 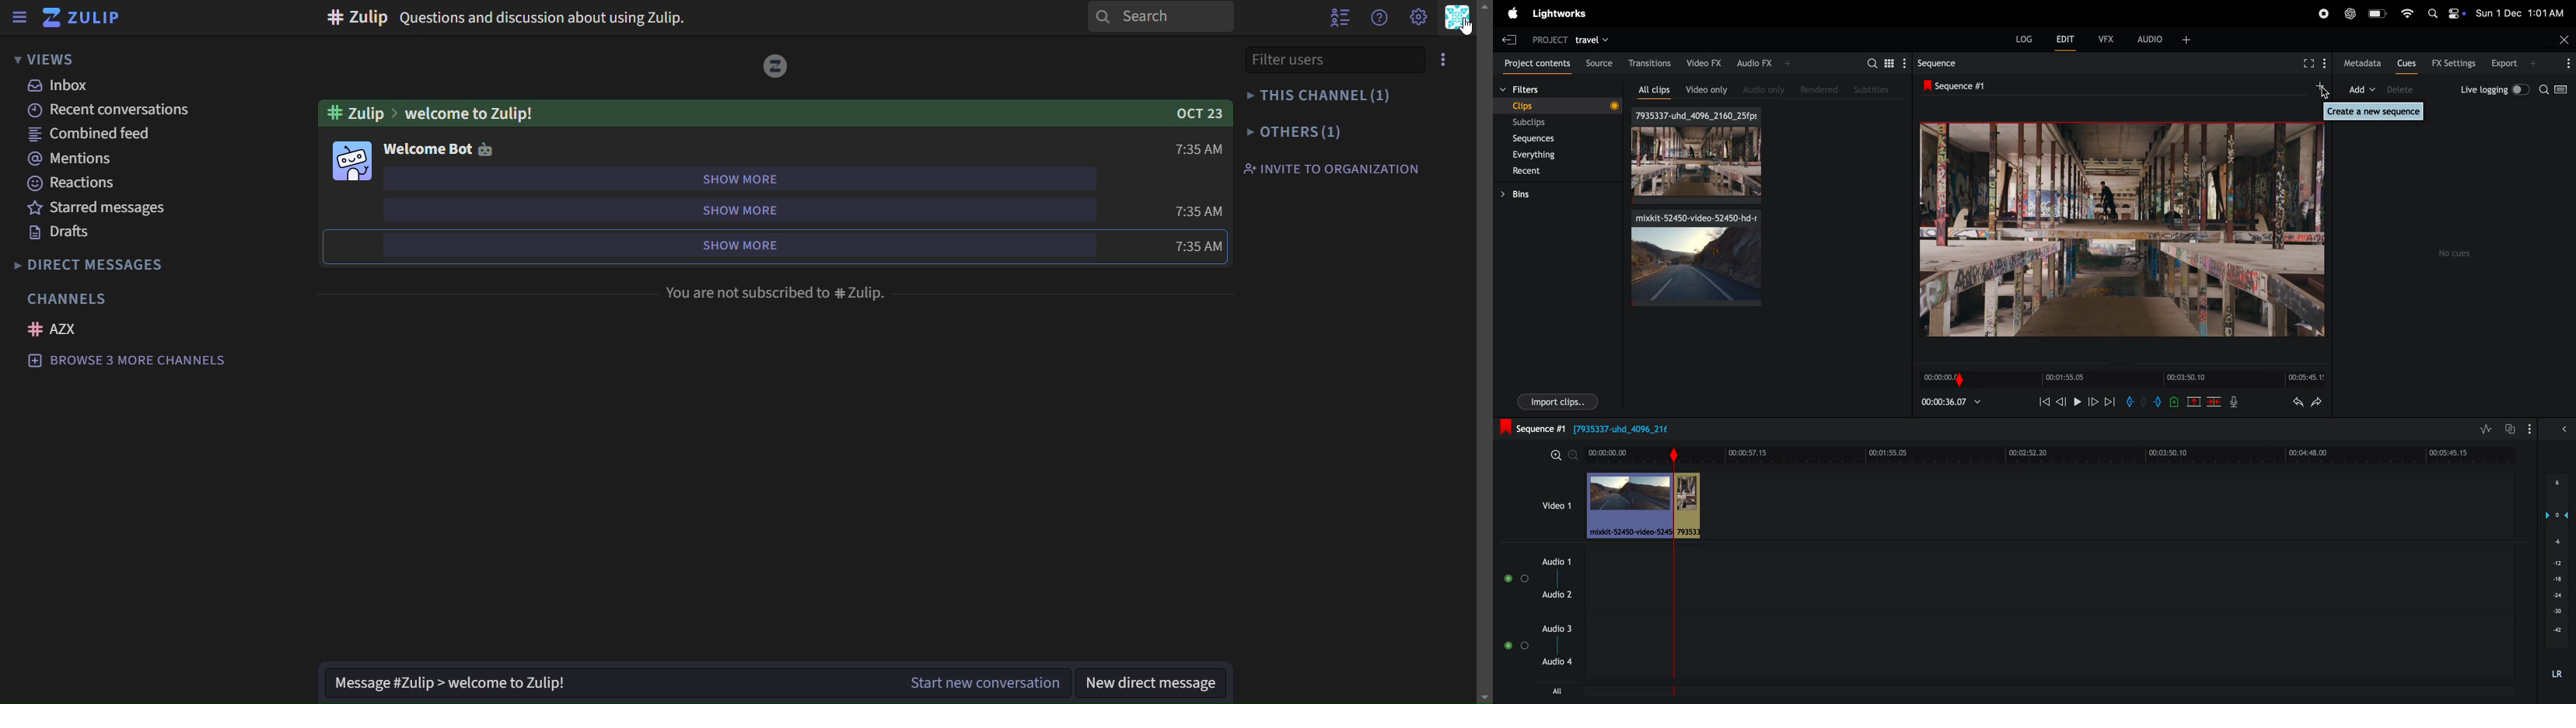 What do you see at coordinates (1563, 454) in the screenshot?
I see `zoom in zoom out` at bounding box center [1563, 454].